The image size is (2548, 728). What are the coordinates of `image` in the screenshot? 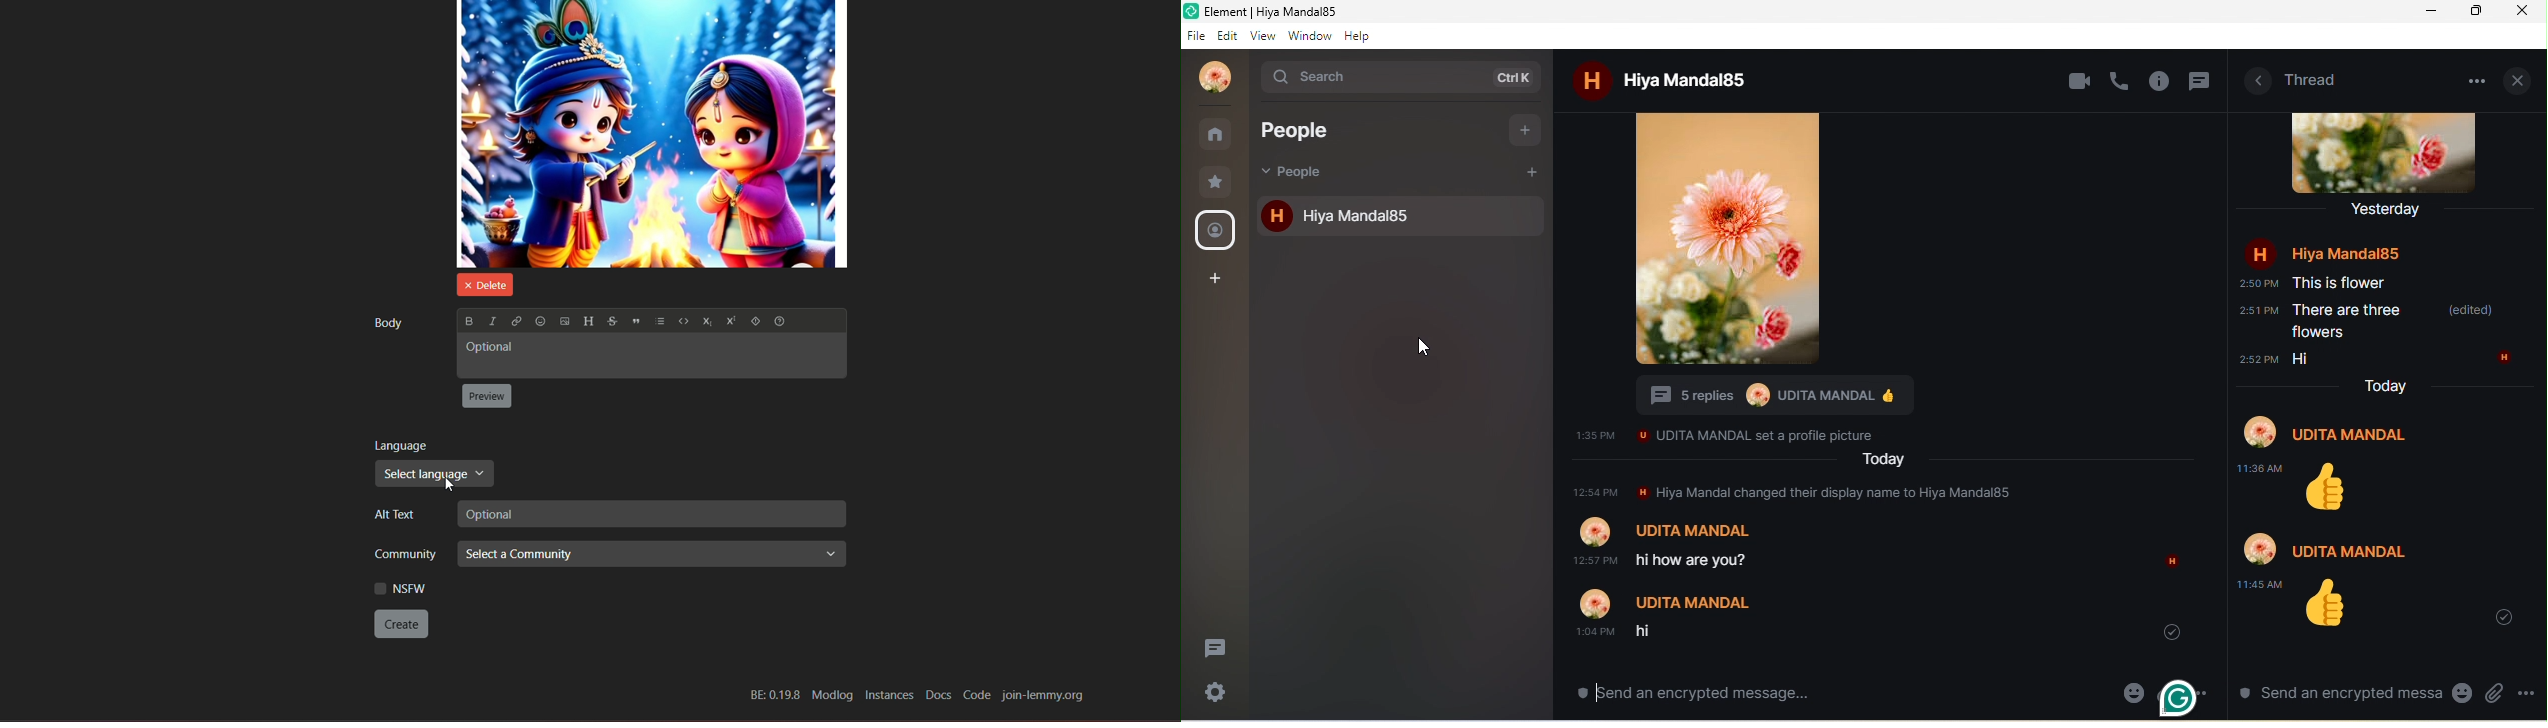 It's located at (652, 134).